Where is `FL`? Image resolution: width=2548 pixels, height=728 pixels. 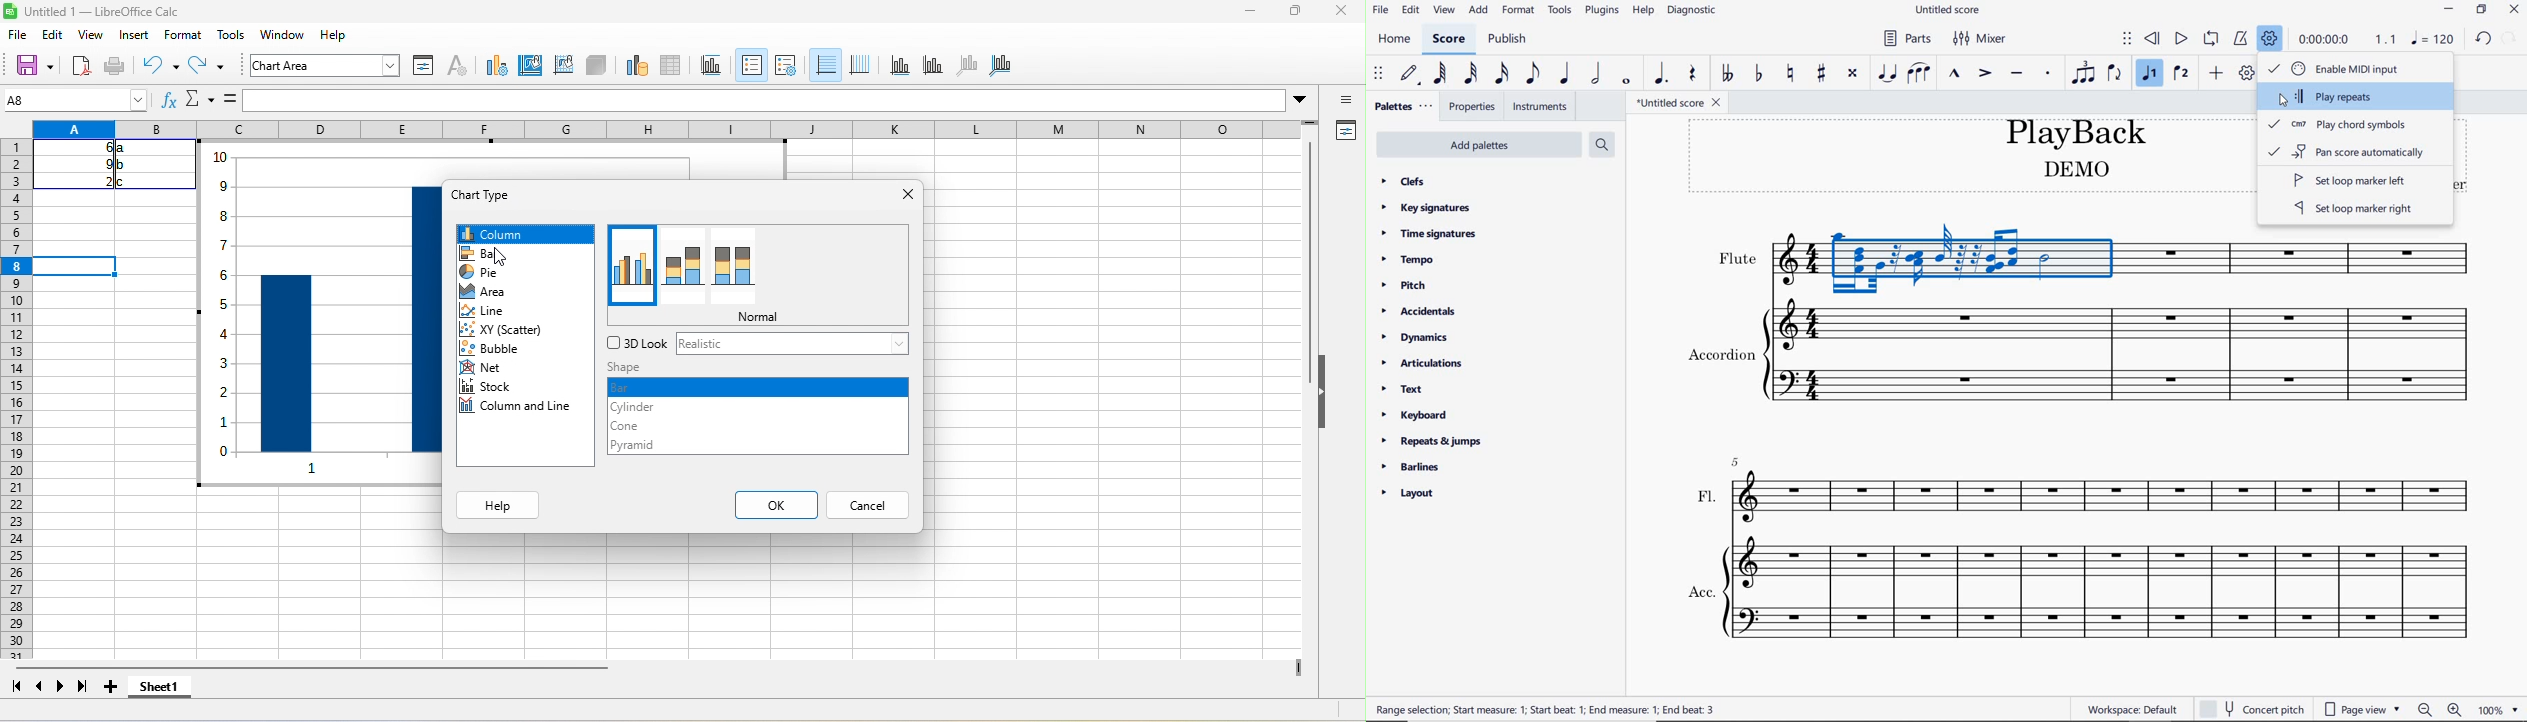
FL is located at coordinates (2084, 490).